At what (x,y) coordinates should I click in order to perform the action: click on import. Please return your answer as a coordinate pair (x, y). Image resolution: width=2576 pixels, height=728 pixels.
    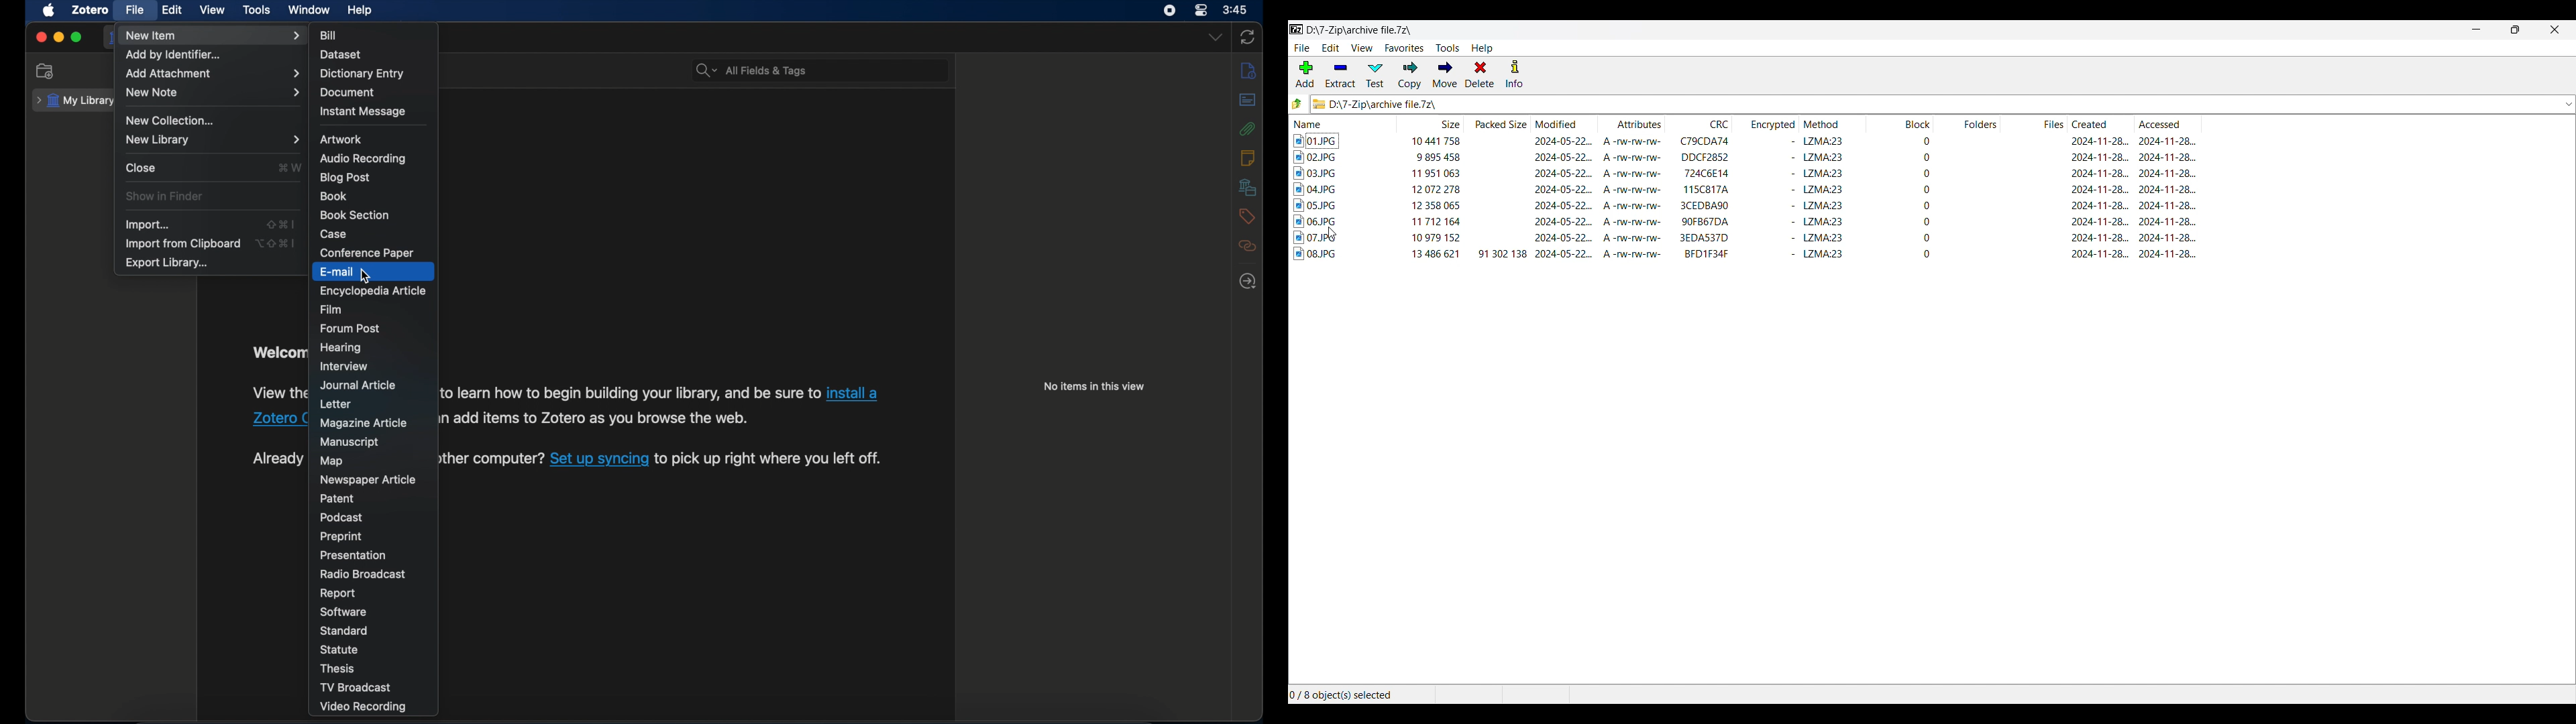
    Looking at the image, I should click on (148, 225).